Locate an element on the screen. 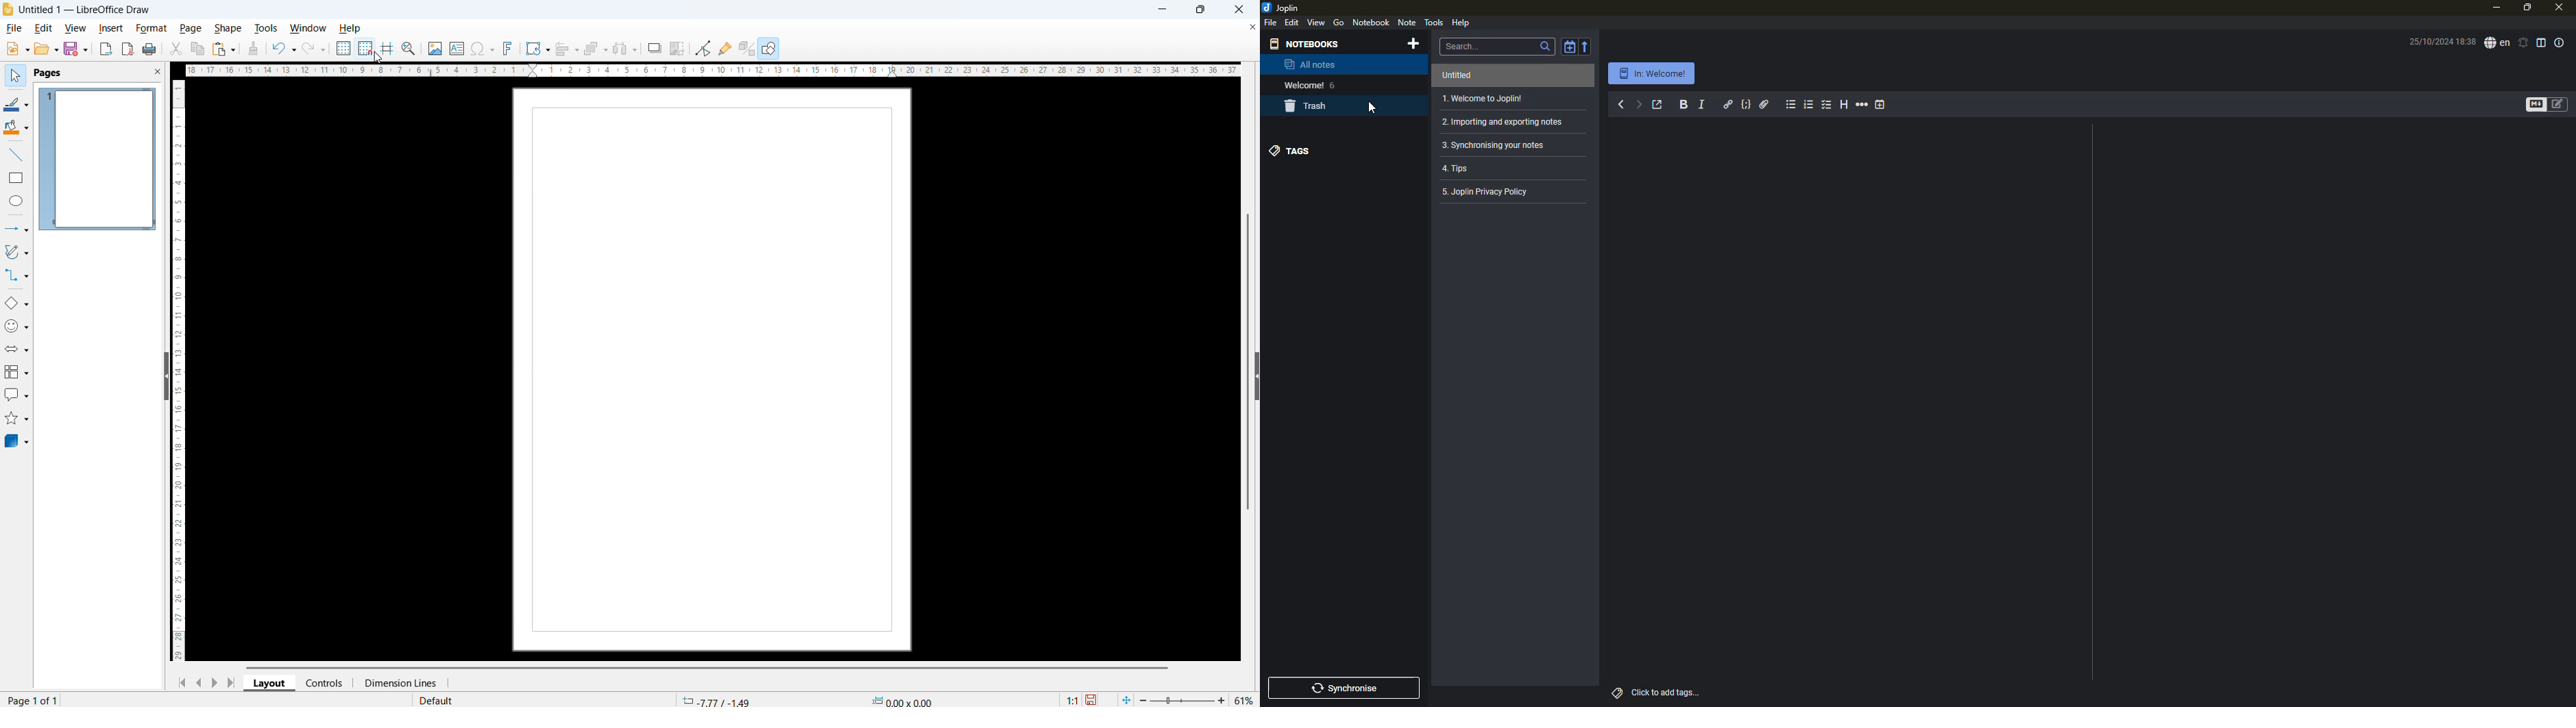 This screenshot has width=2576, height=728. select is located at coordinates (16, 75).